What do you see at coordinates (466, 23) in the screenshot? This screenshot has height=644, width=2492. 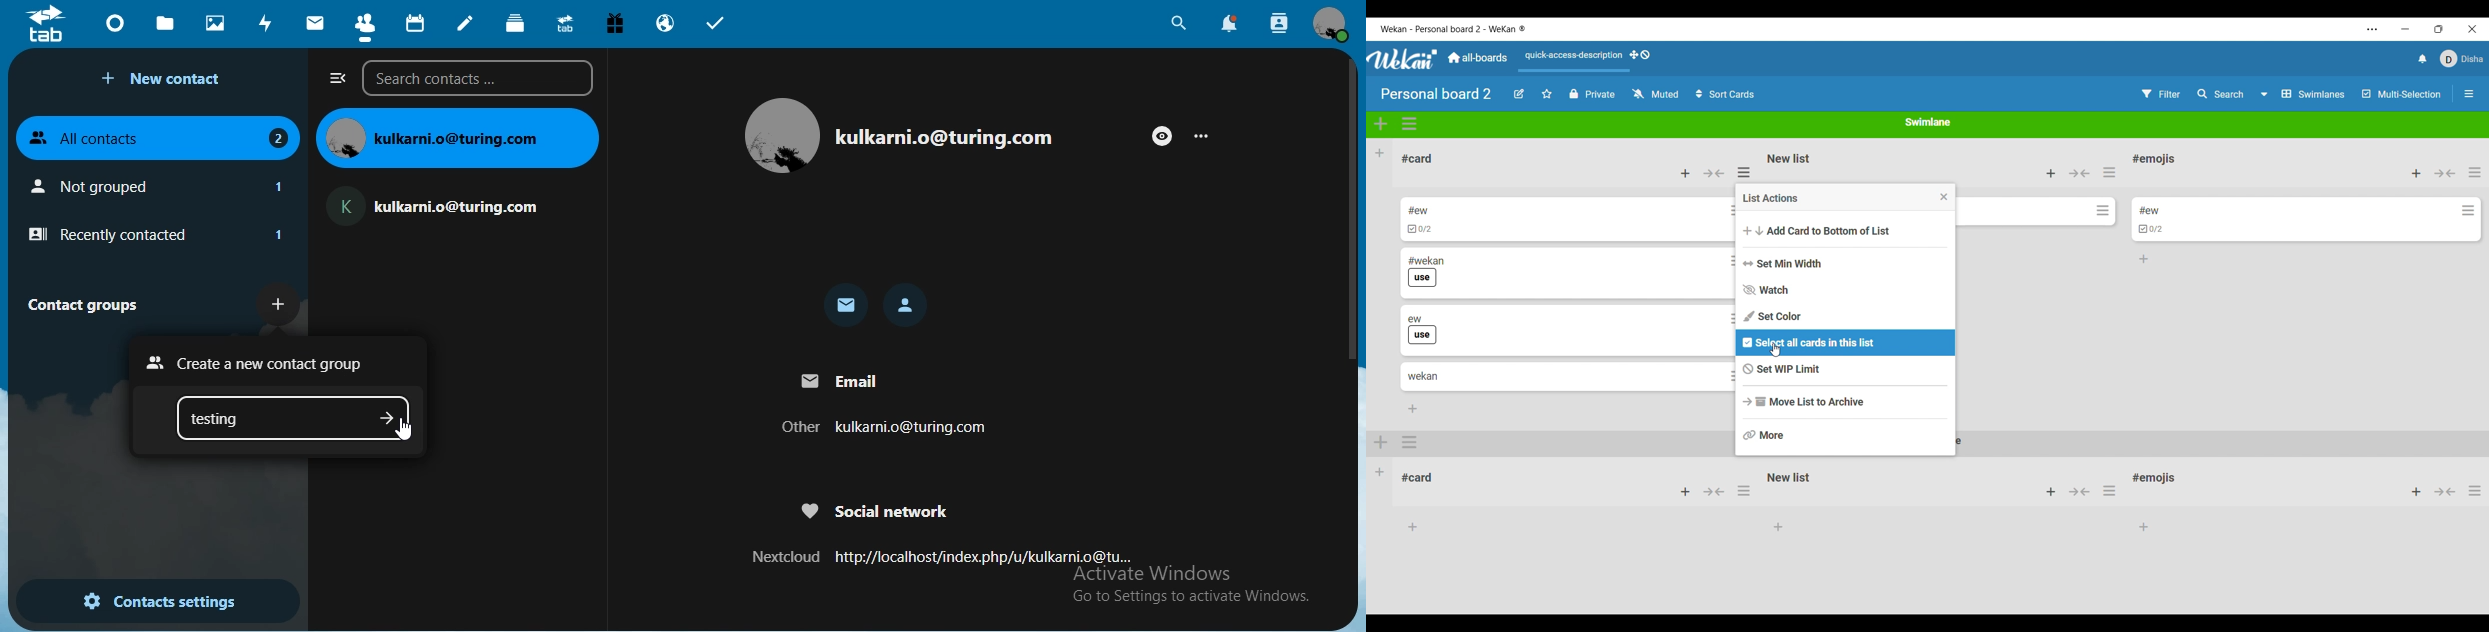 I see `notes` at bounding box center [466, 23].